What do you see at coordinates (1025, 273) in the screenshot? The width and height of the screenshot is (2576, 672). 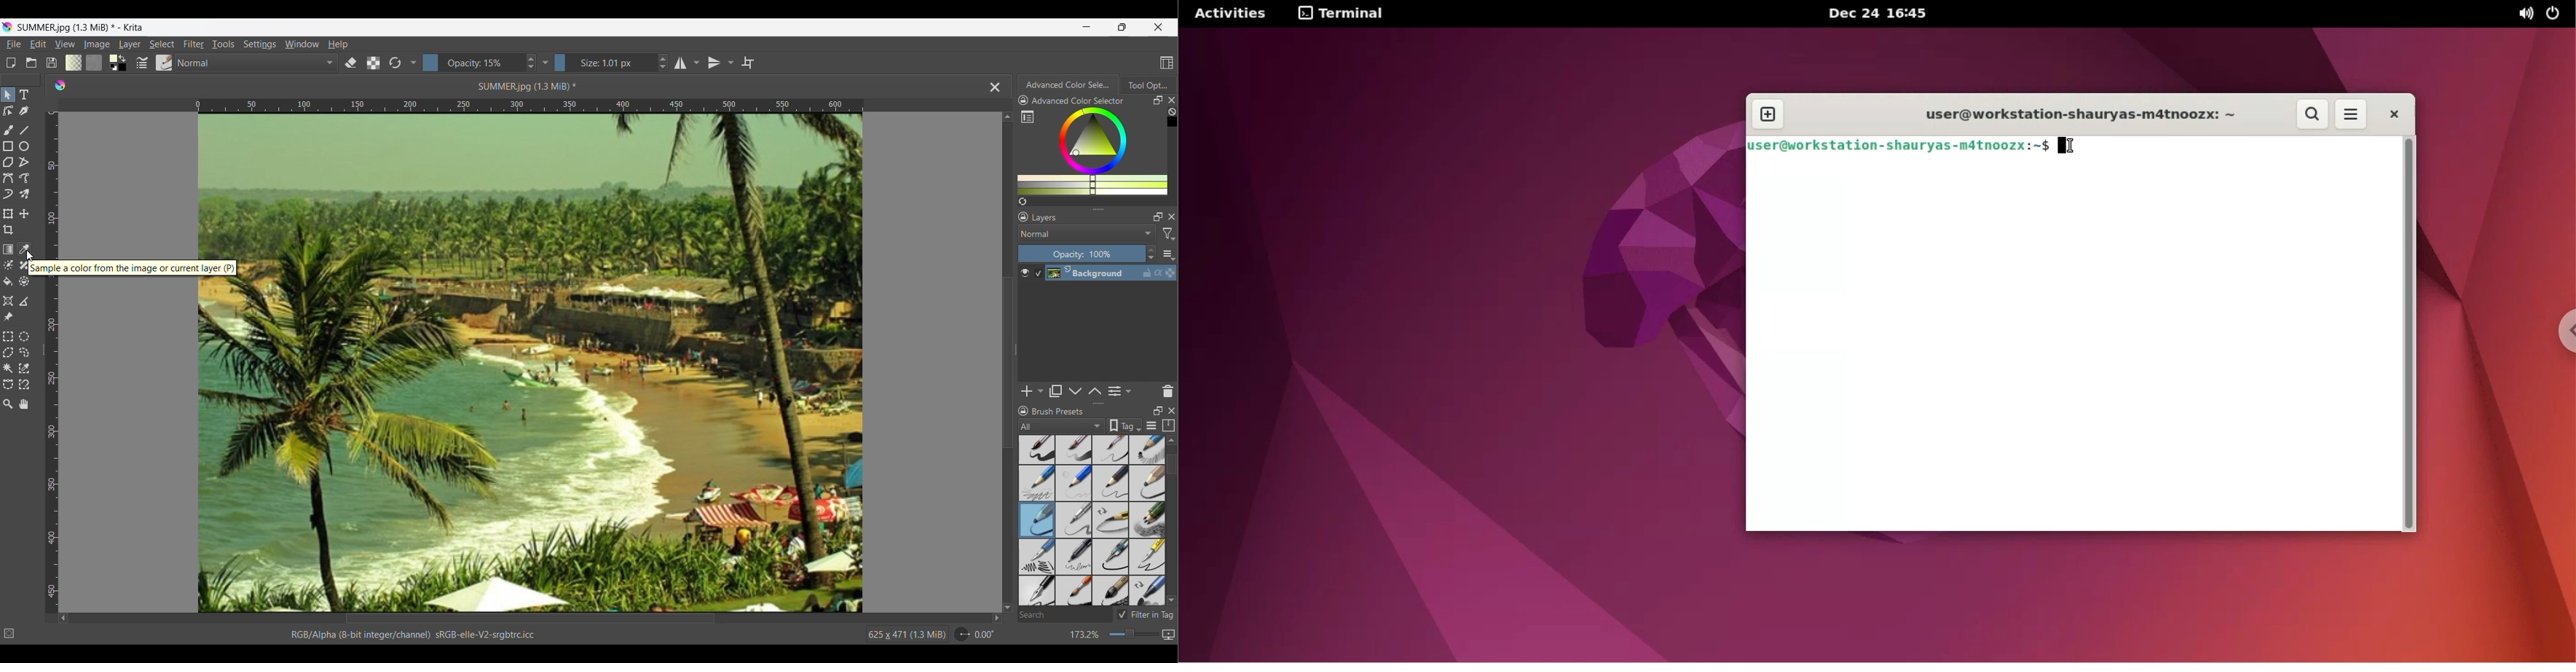 I see `Make layer visible` at bounding box center [1025, 273].